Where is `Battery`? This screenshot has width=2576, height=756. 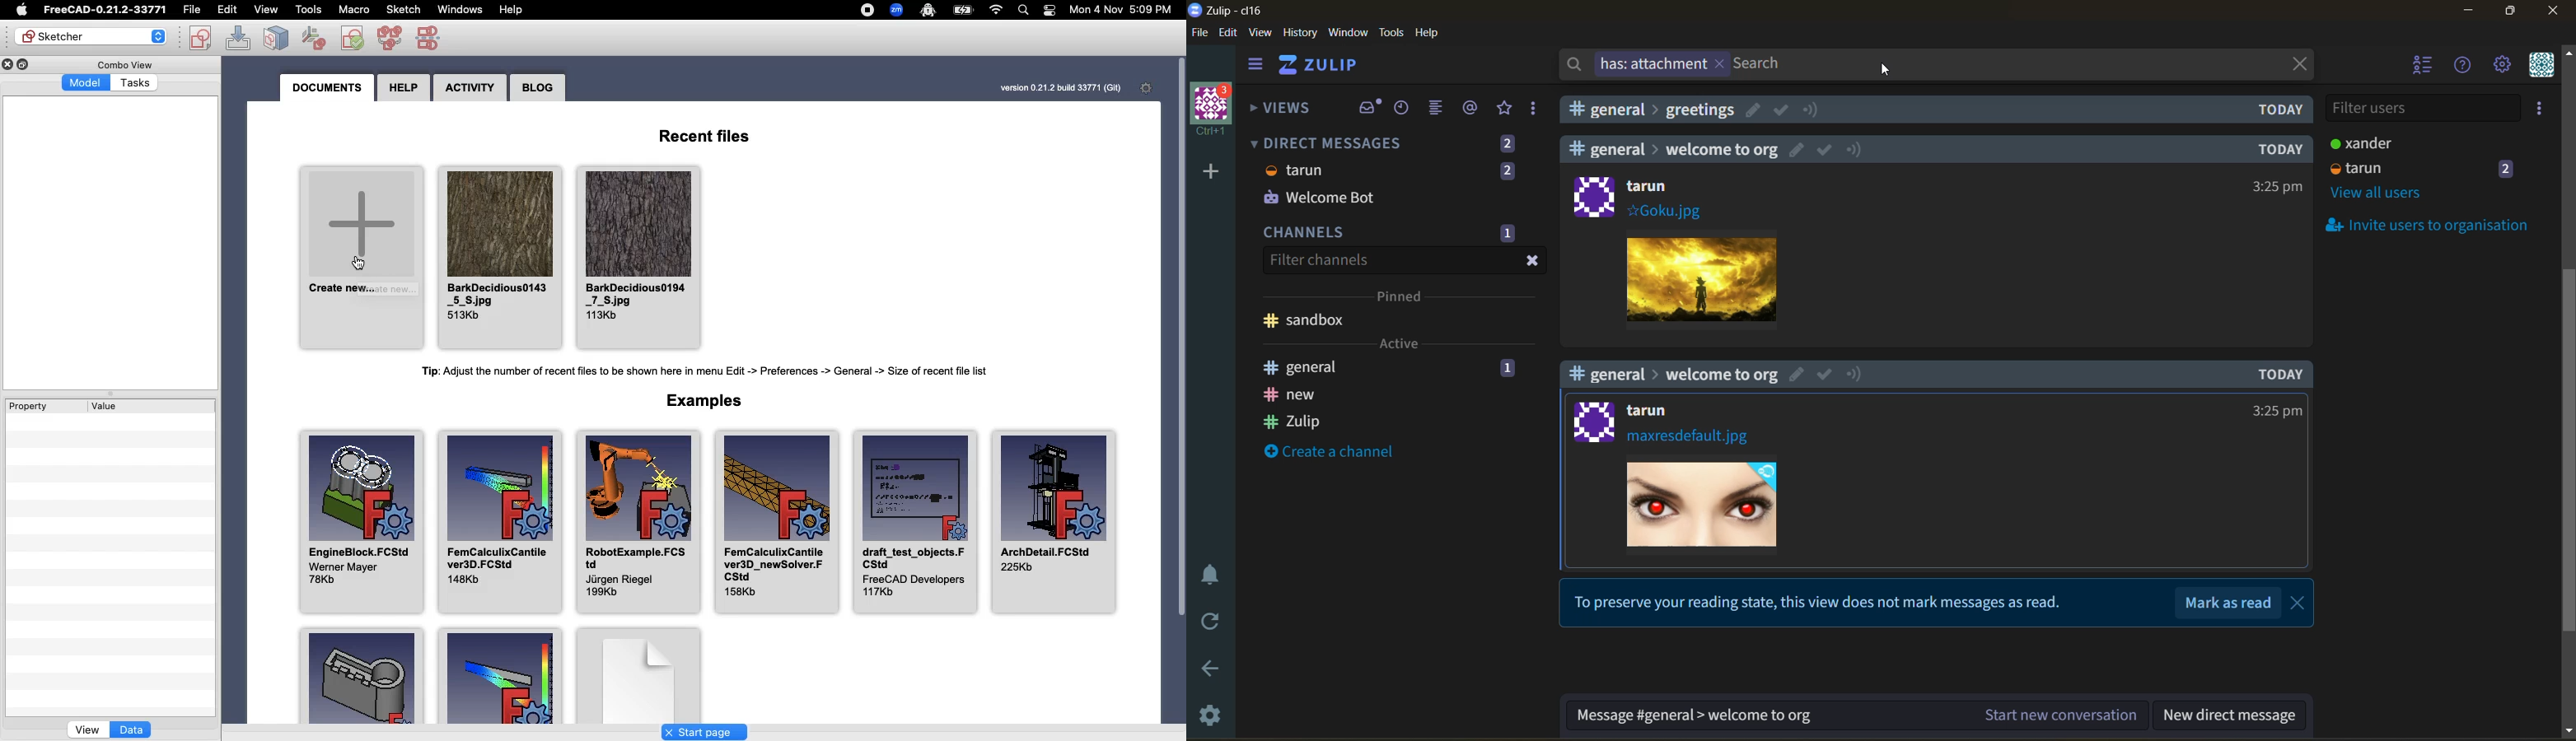 Battery is located at coordinates (962, 12).